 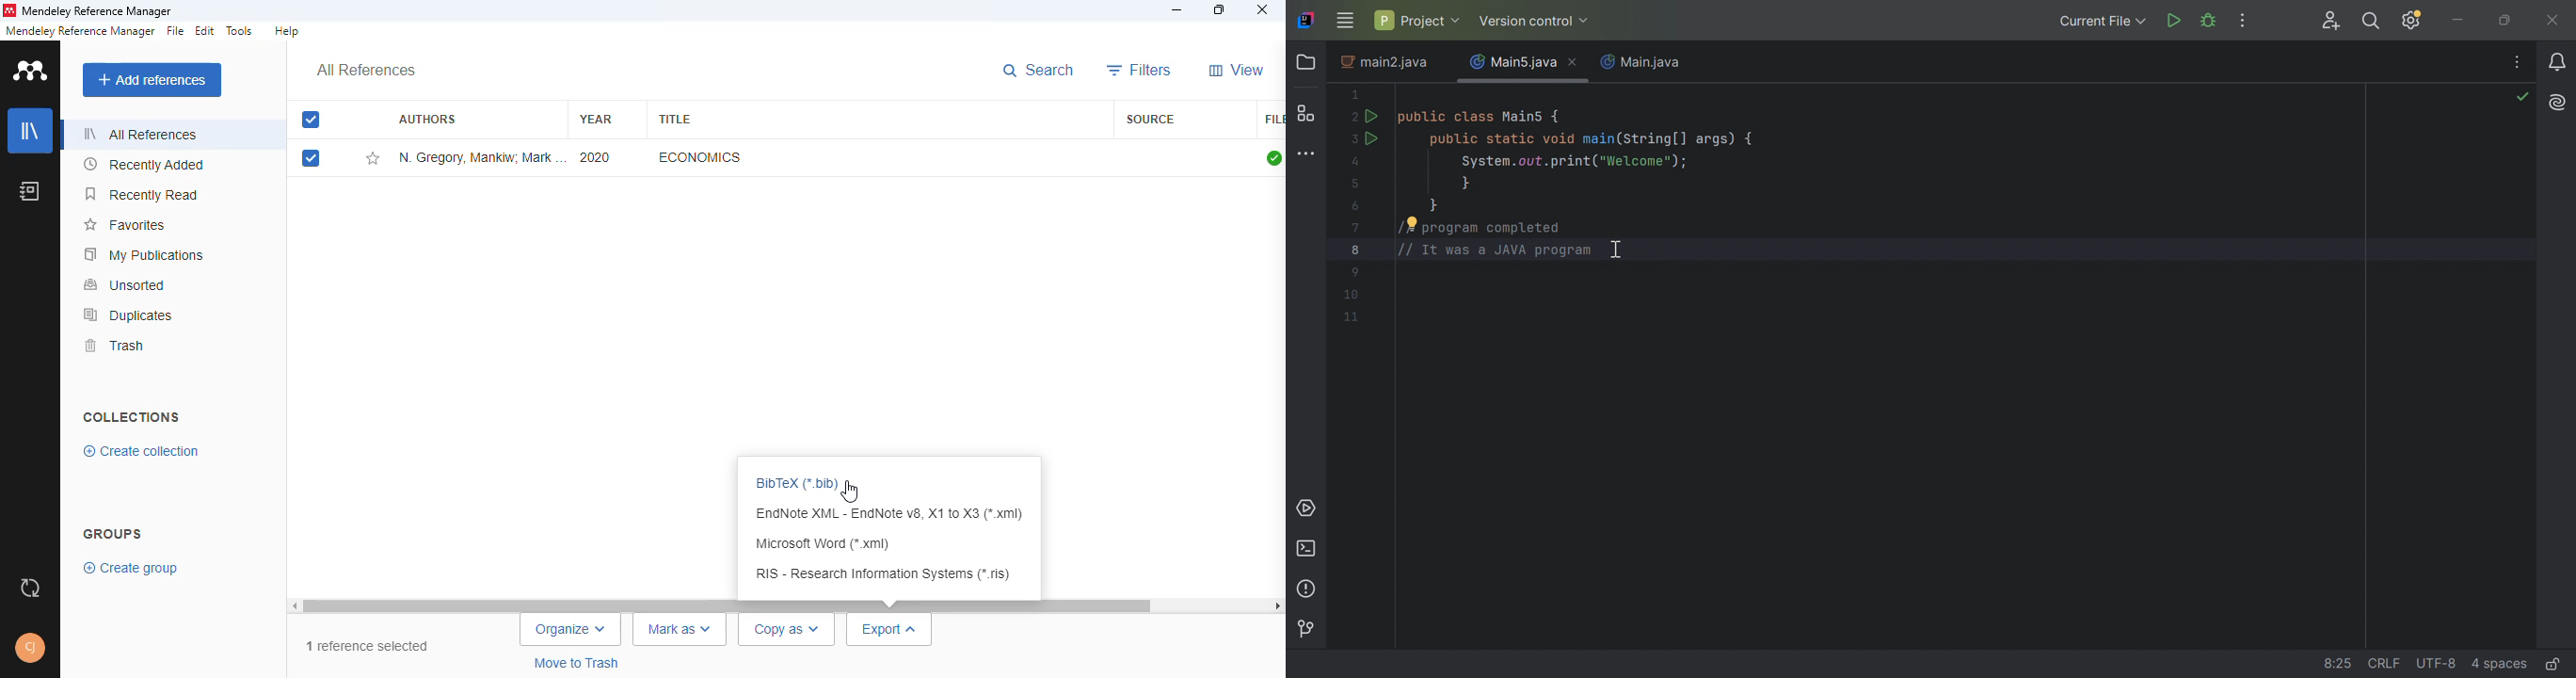 I want to click on mark as, so click(x=680, y=630).